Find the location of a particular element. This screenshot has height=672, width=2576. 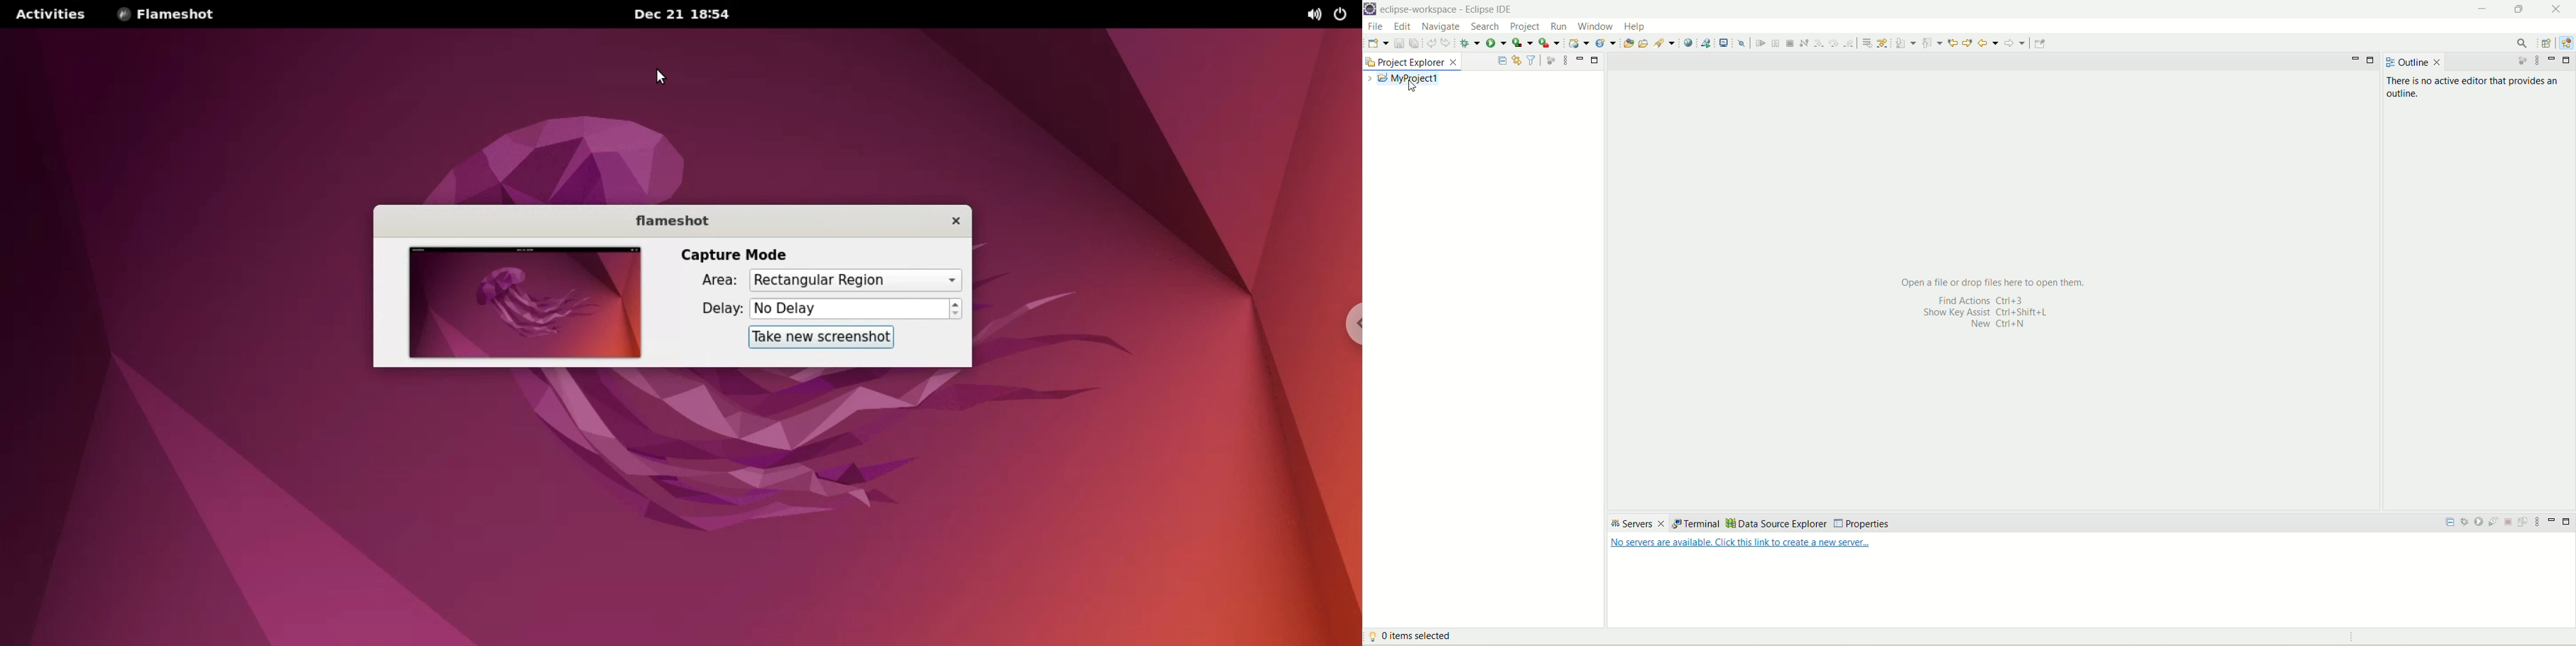

open a terminal is located at coordinates (1725, 42).